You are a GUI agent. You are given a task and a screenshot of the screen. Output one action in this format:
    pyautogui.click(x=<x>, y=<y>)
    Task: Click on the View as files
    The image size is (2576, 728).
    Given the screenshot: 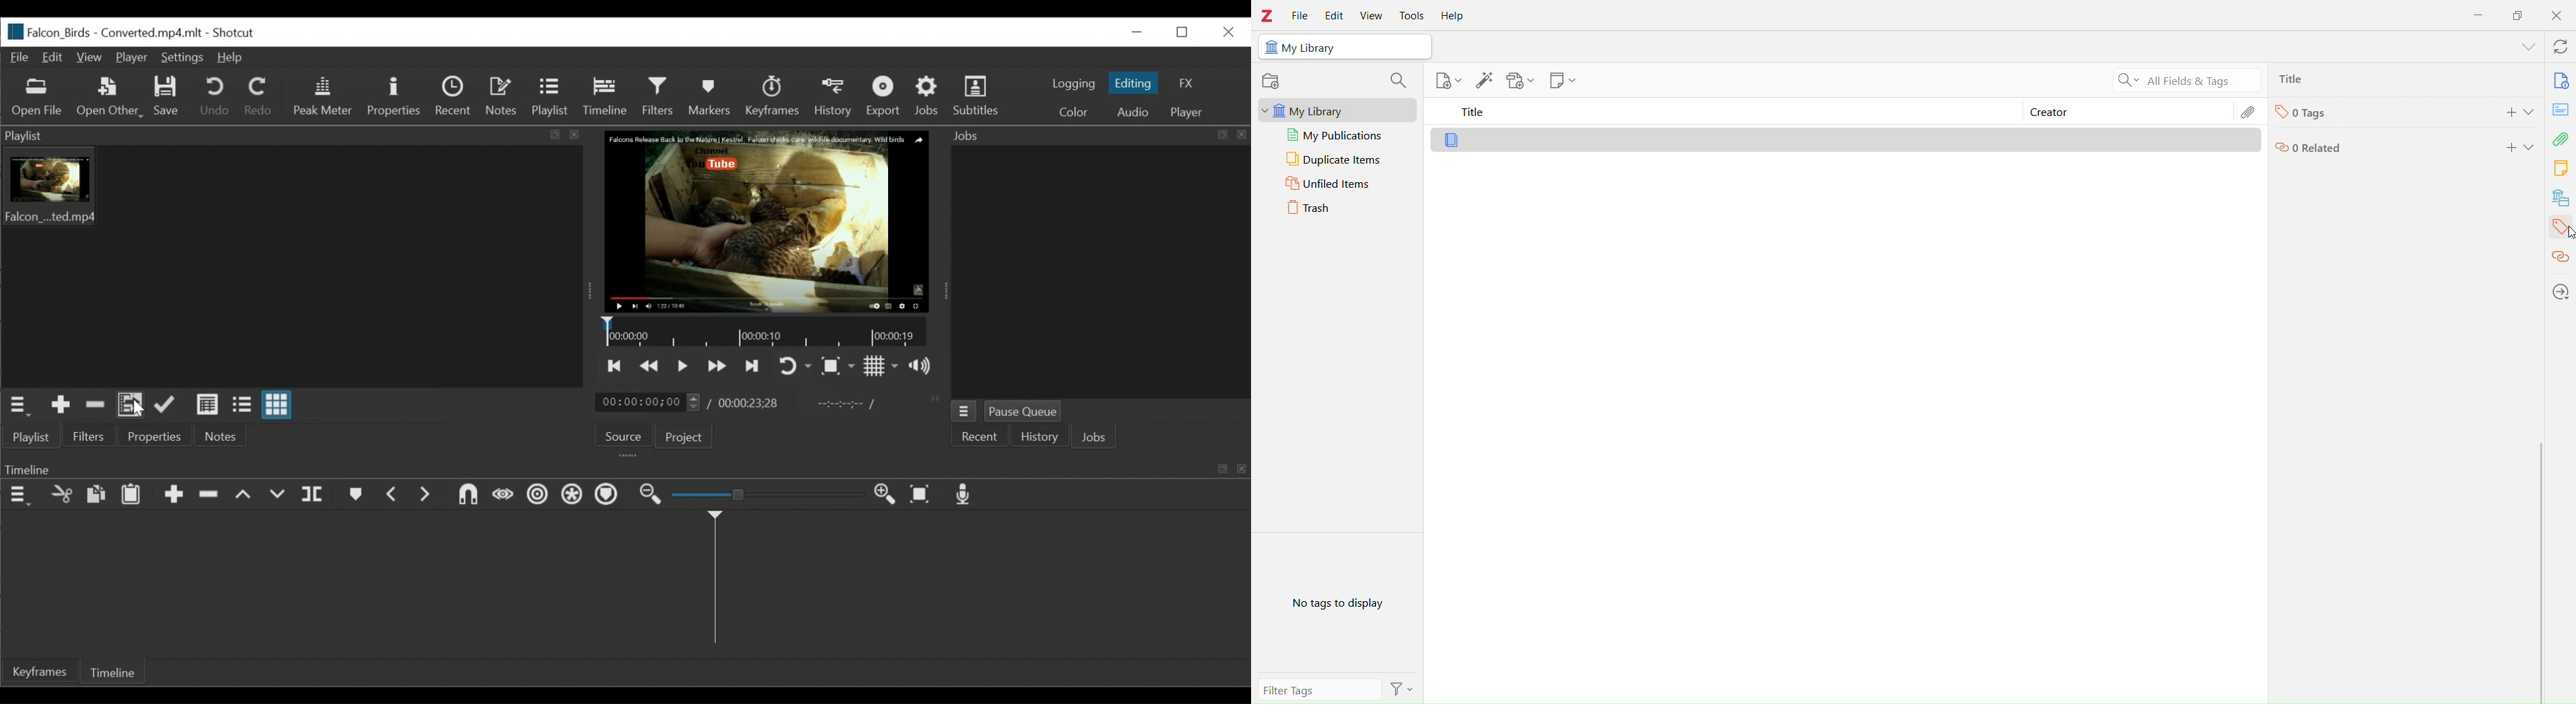 What is the action you would take?
    pyautogui.click(x=245, y=405)
    